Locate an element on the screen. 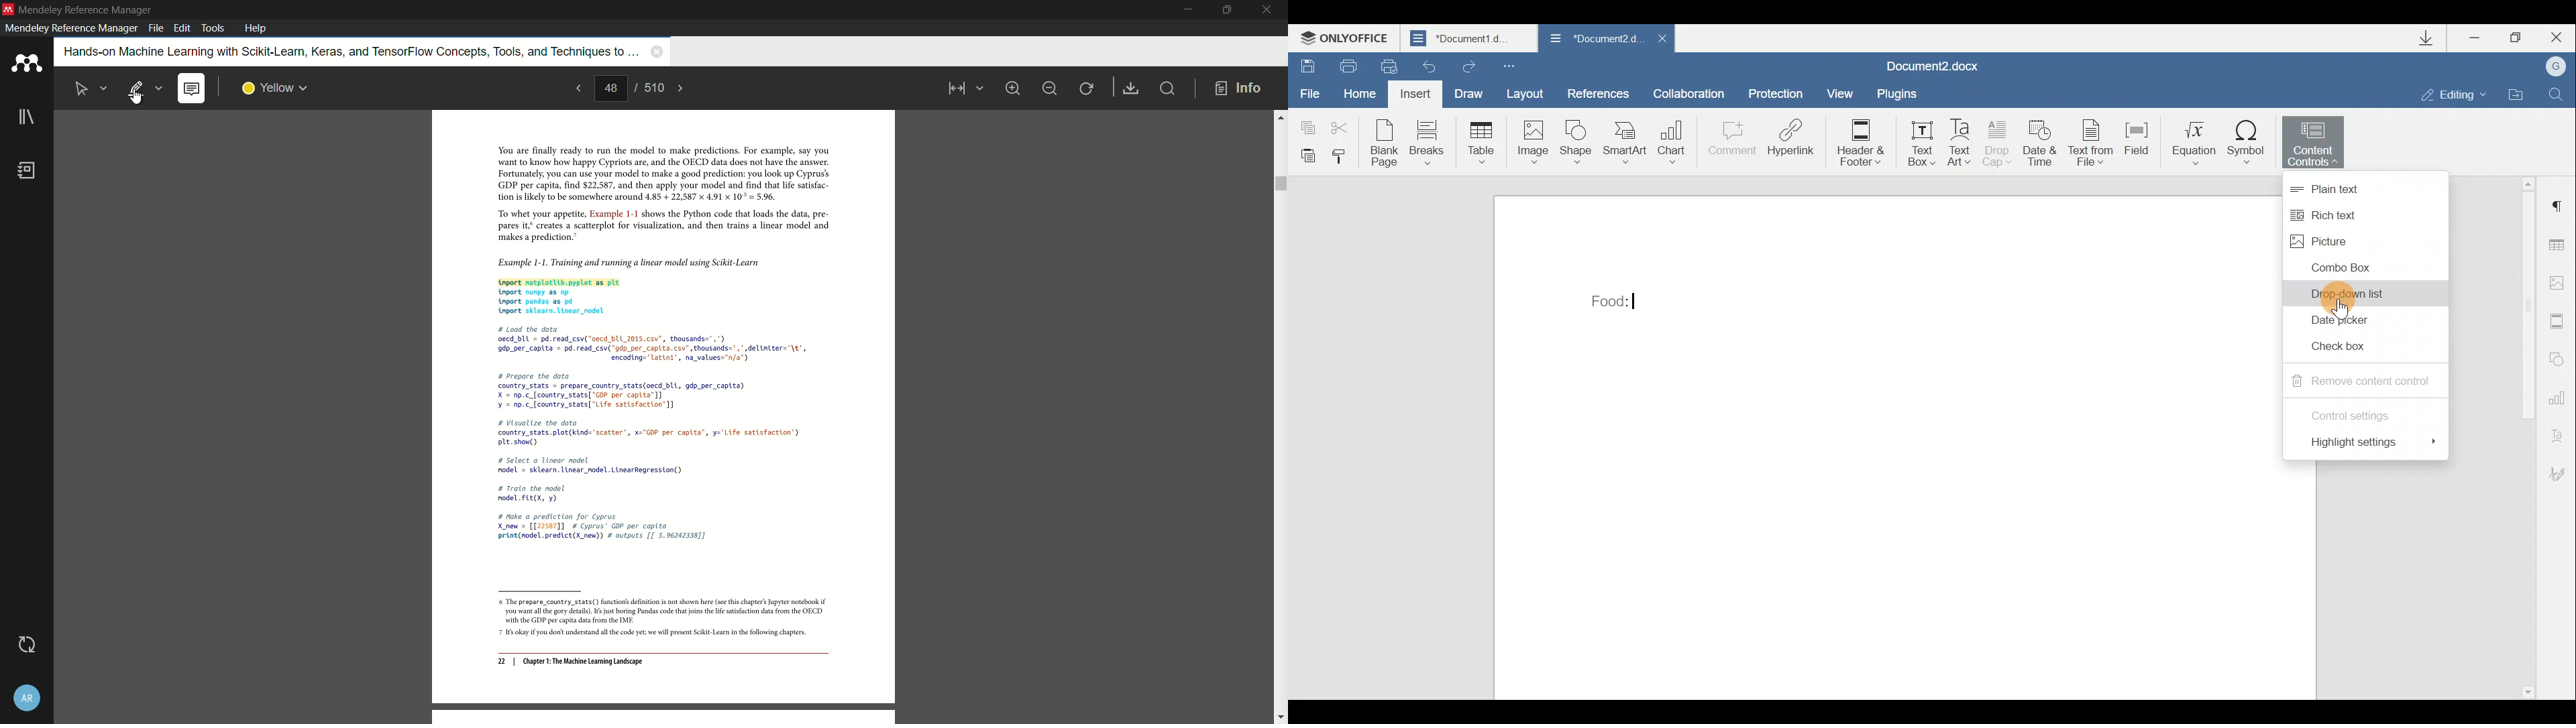  scroll down is located at coordinates (1280, 718).